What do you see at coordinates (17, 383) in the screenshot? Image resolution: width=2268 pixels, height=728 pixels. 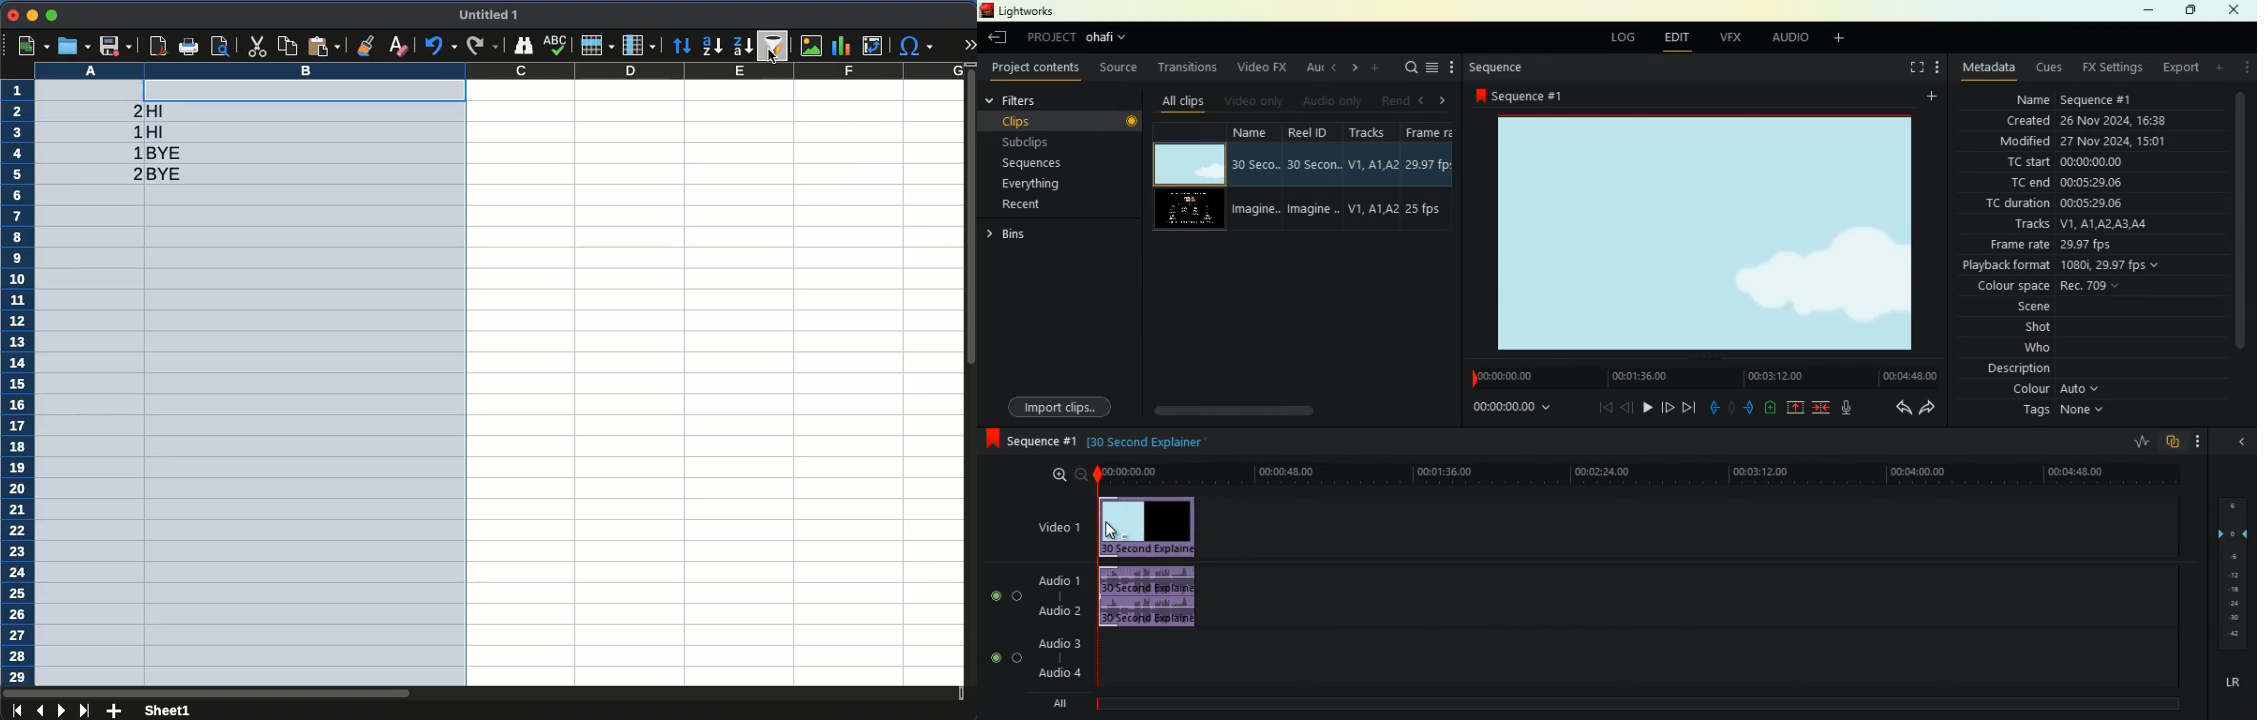 I see `row` at bounding box center [17, 383].